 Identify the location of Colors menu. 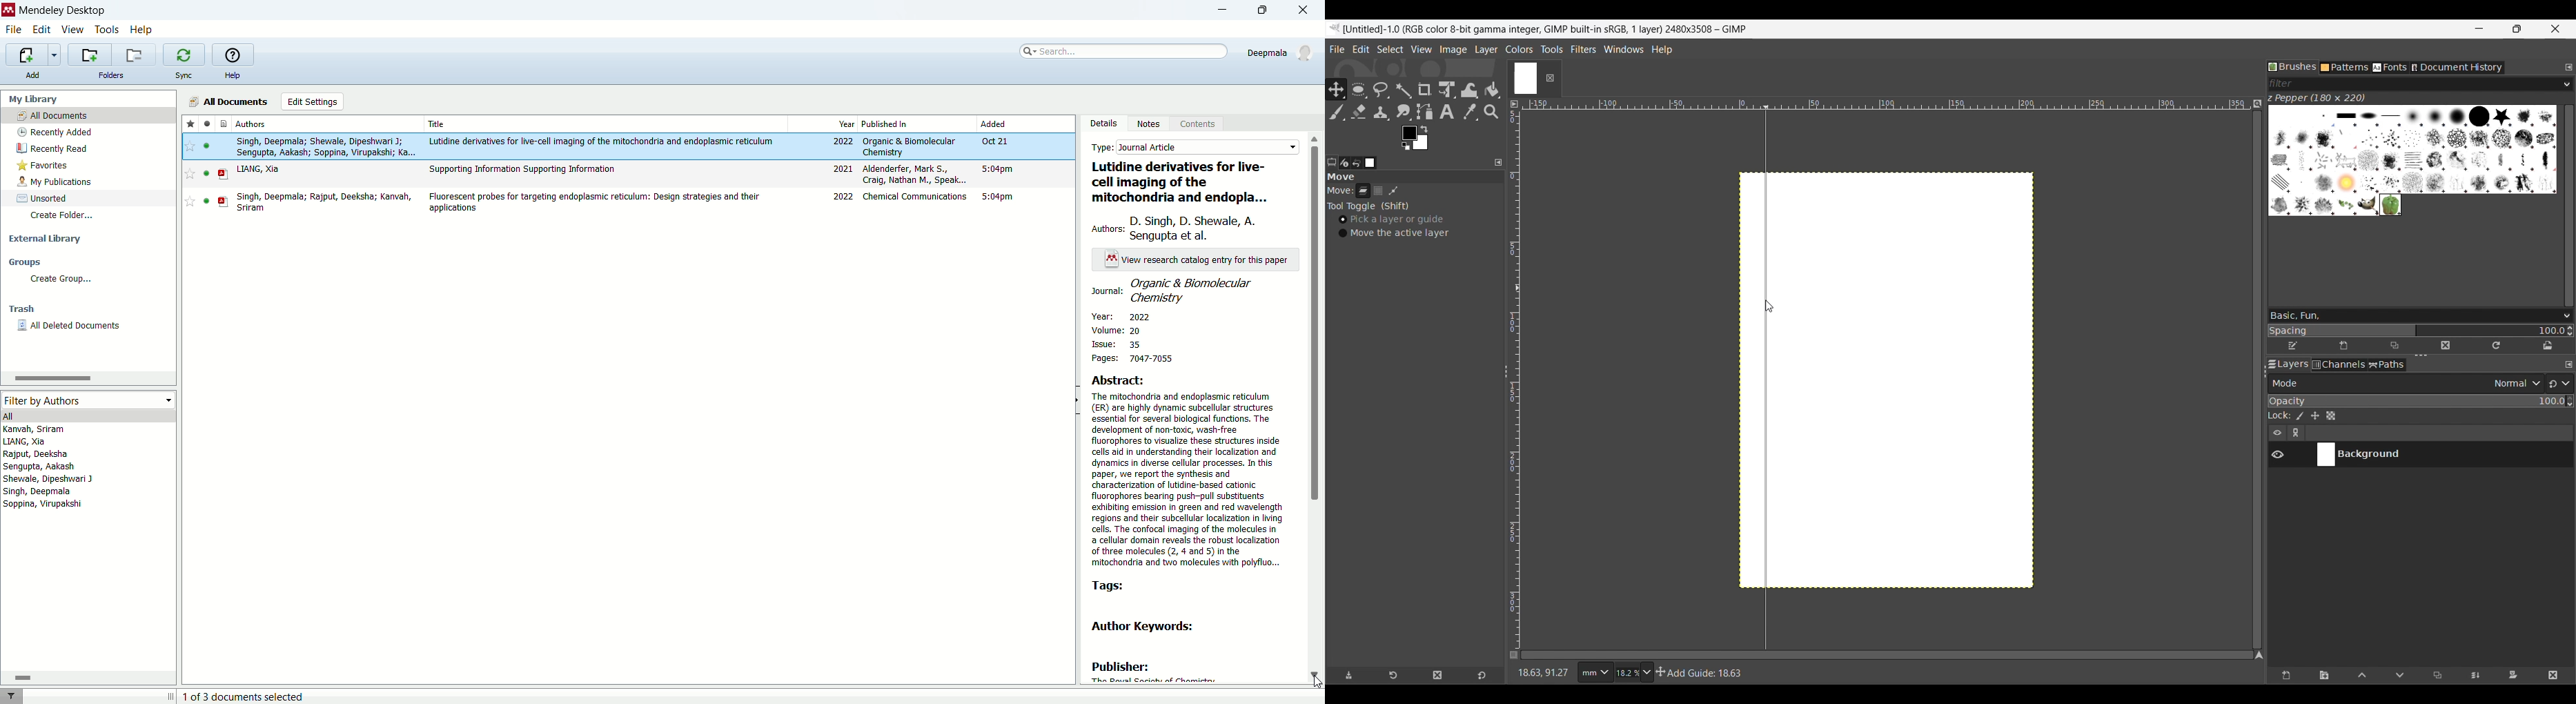
(1519, 49).